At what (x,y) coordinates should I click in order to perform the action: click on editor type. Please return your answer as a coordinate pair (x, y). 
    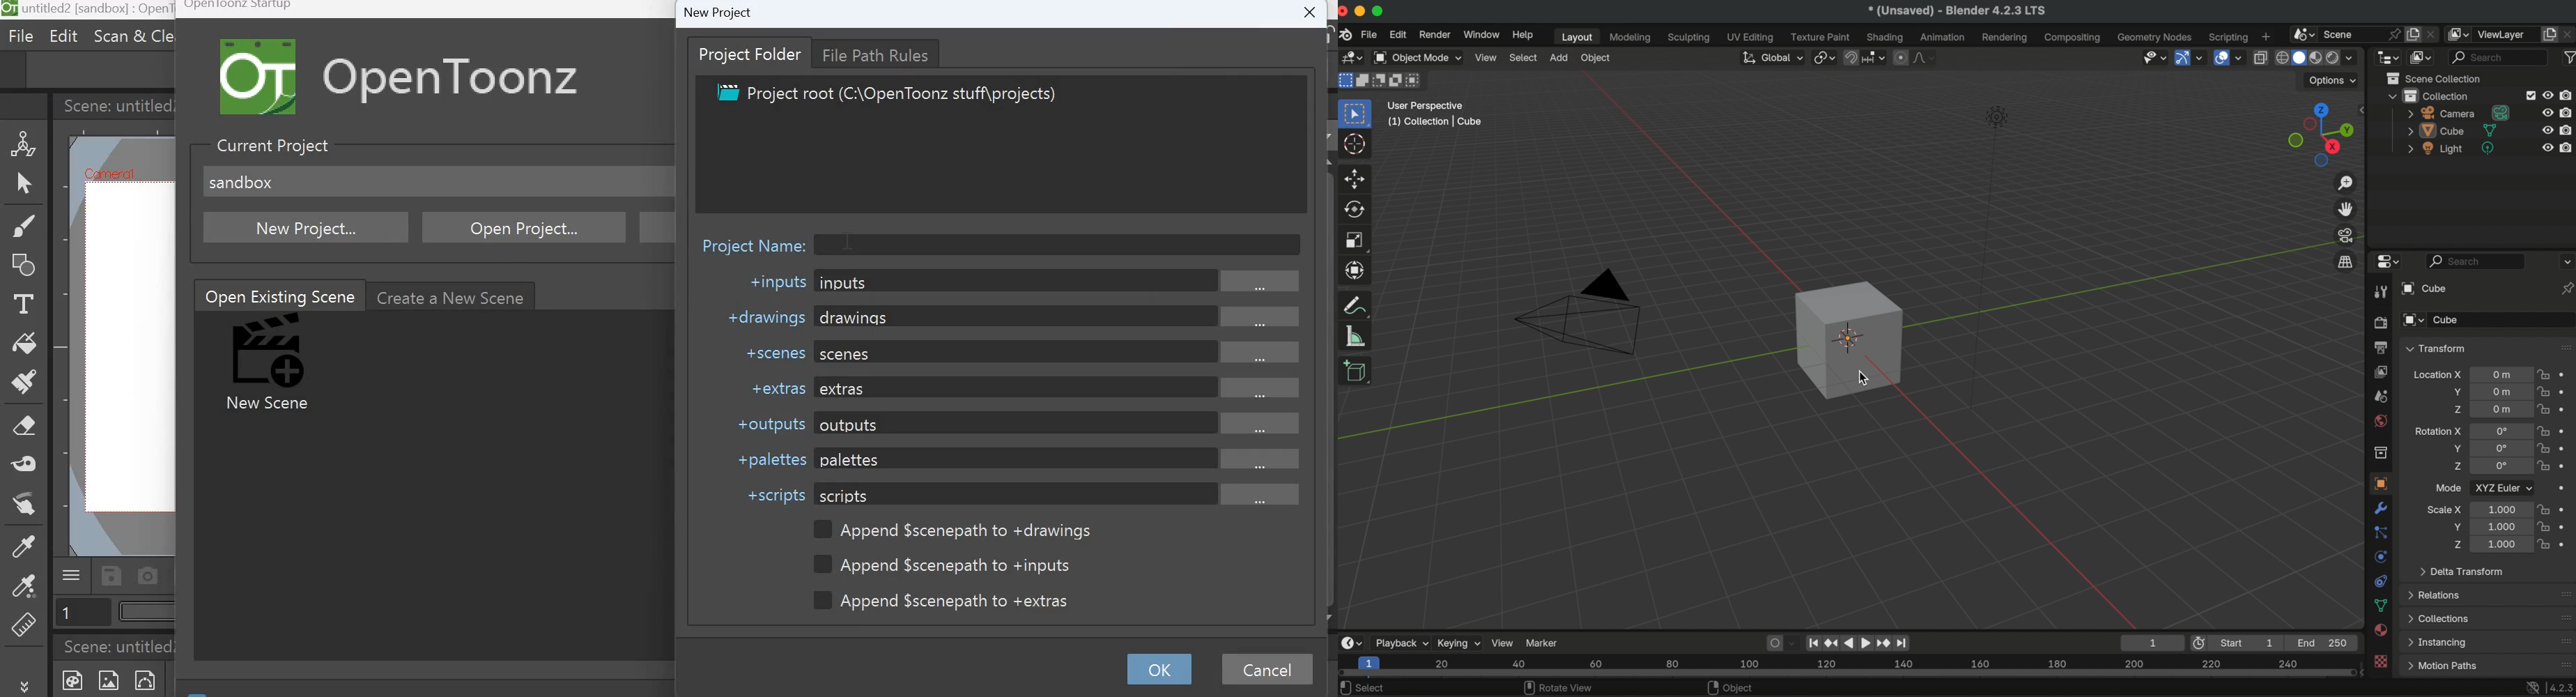
    Looking at the image, I should click on (2386, 262).